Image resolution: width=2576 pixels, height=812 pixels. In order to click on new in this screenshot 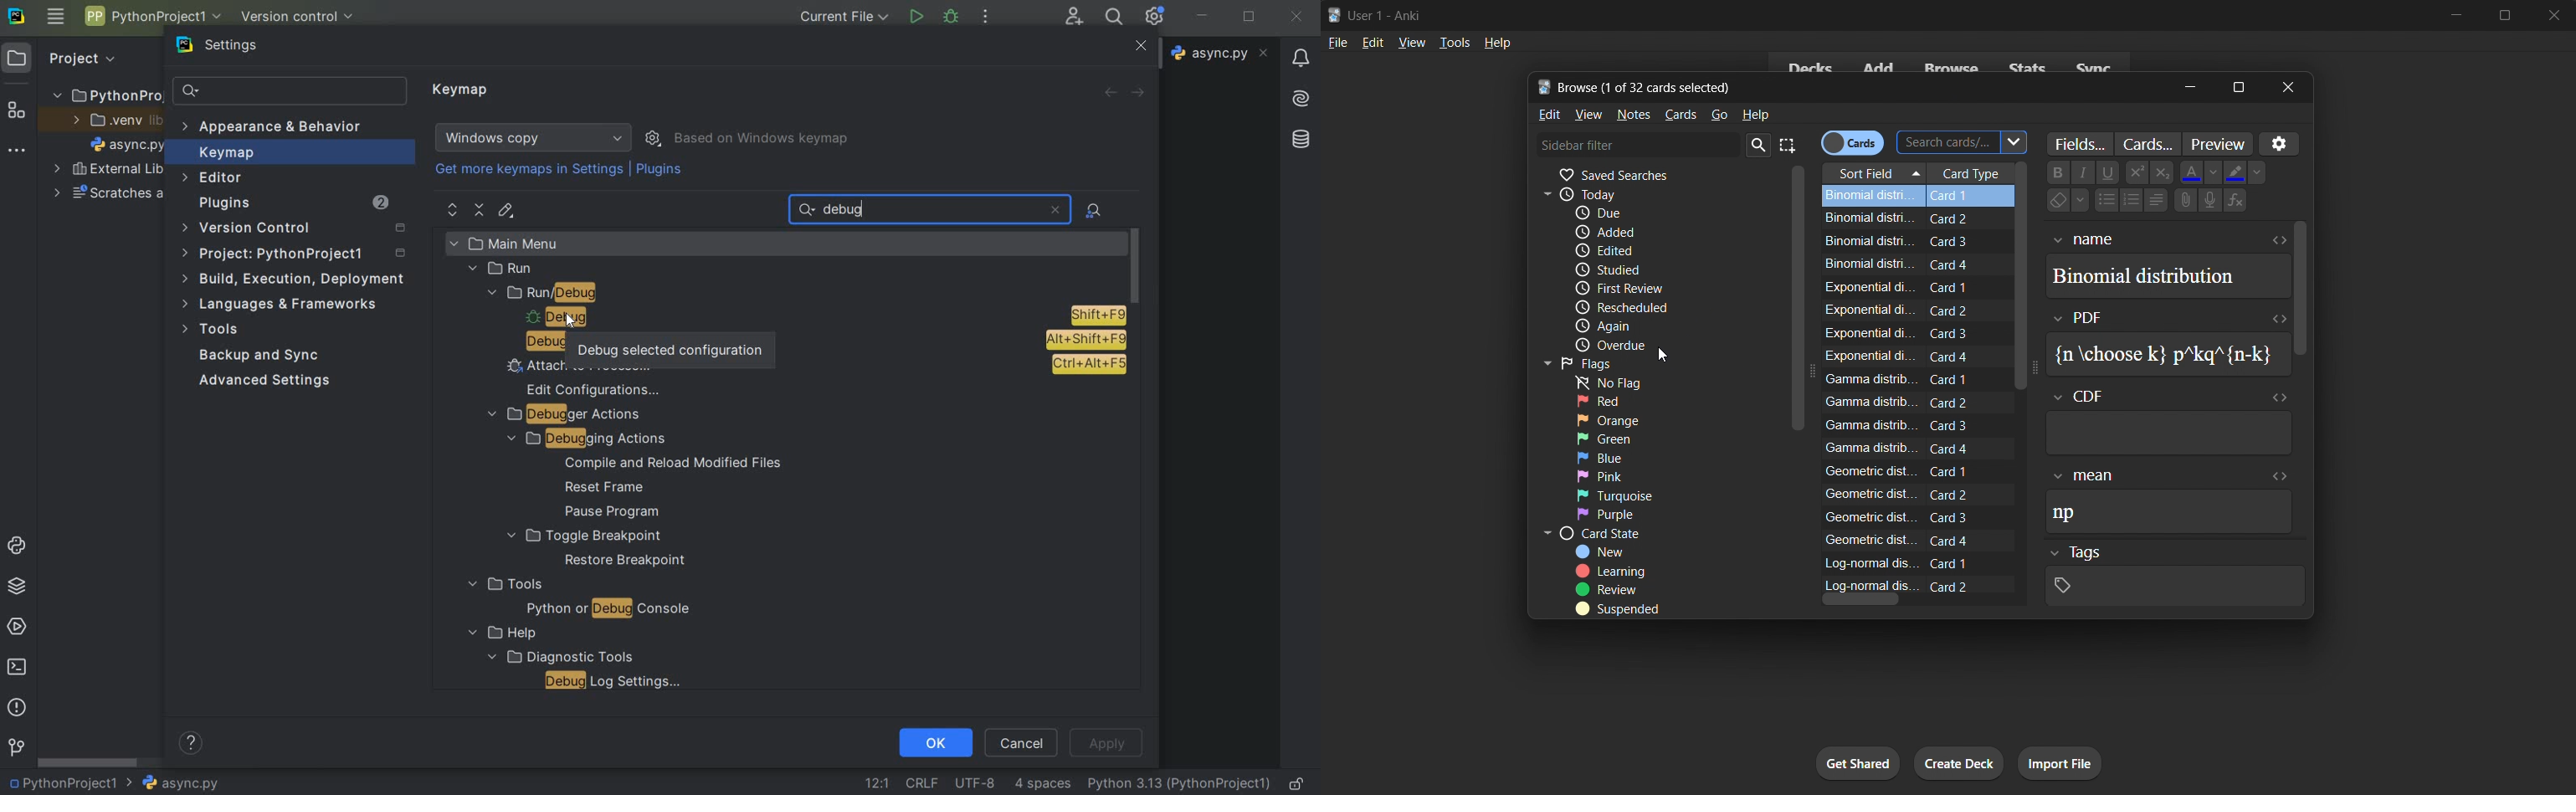, I will do `click(1611, 552)`.